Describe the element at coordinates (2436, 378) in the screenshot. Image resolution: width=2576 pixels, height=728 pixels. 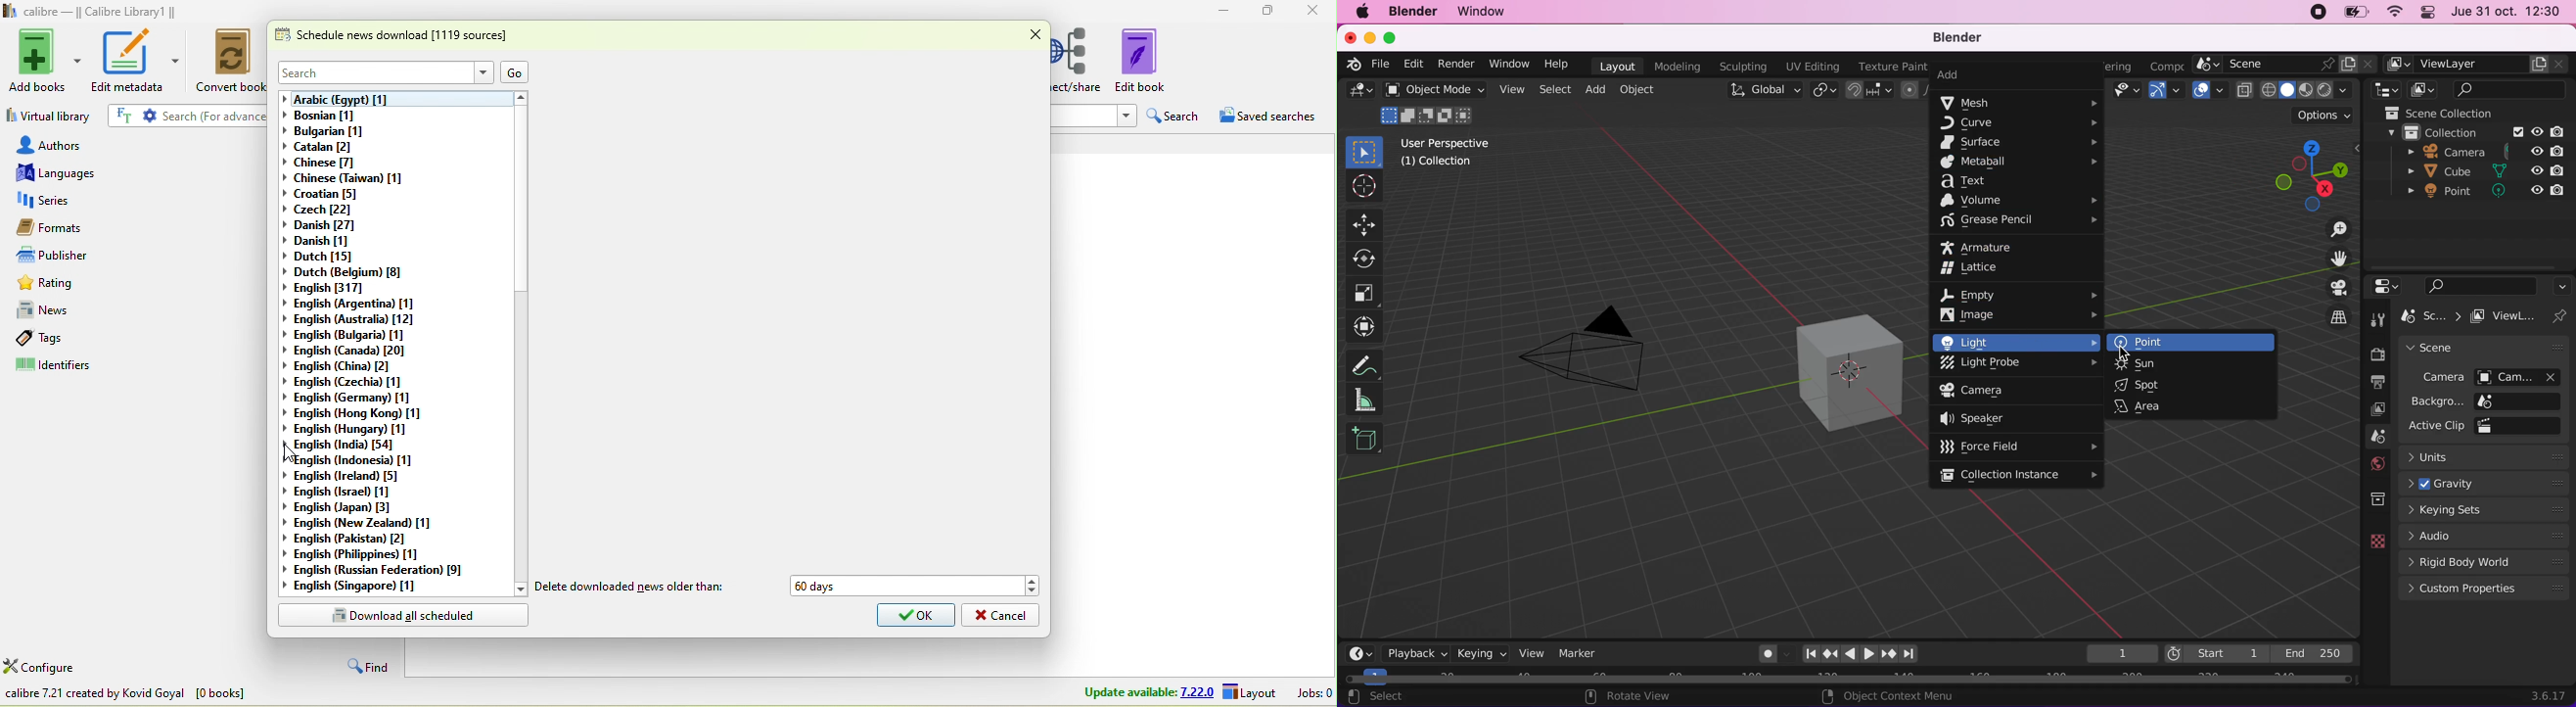
I see `camera` at that location.